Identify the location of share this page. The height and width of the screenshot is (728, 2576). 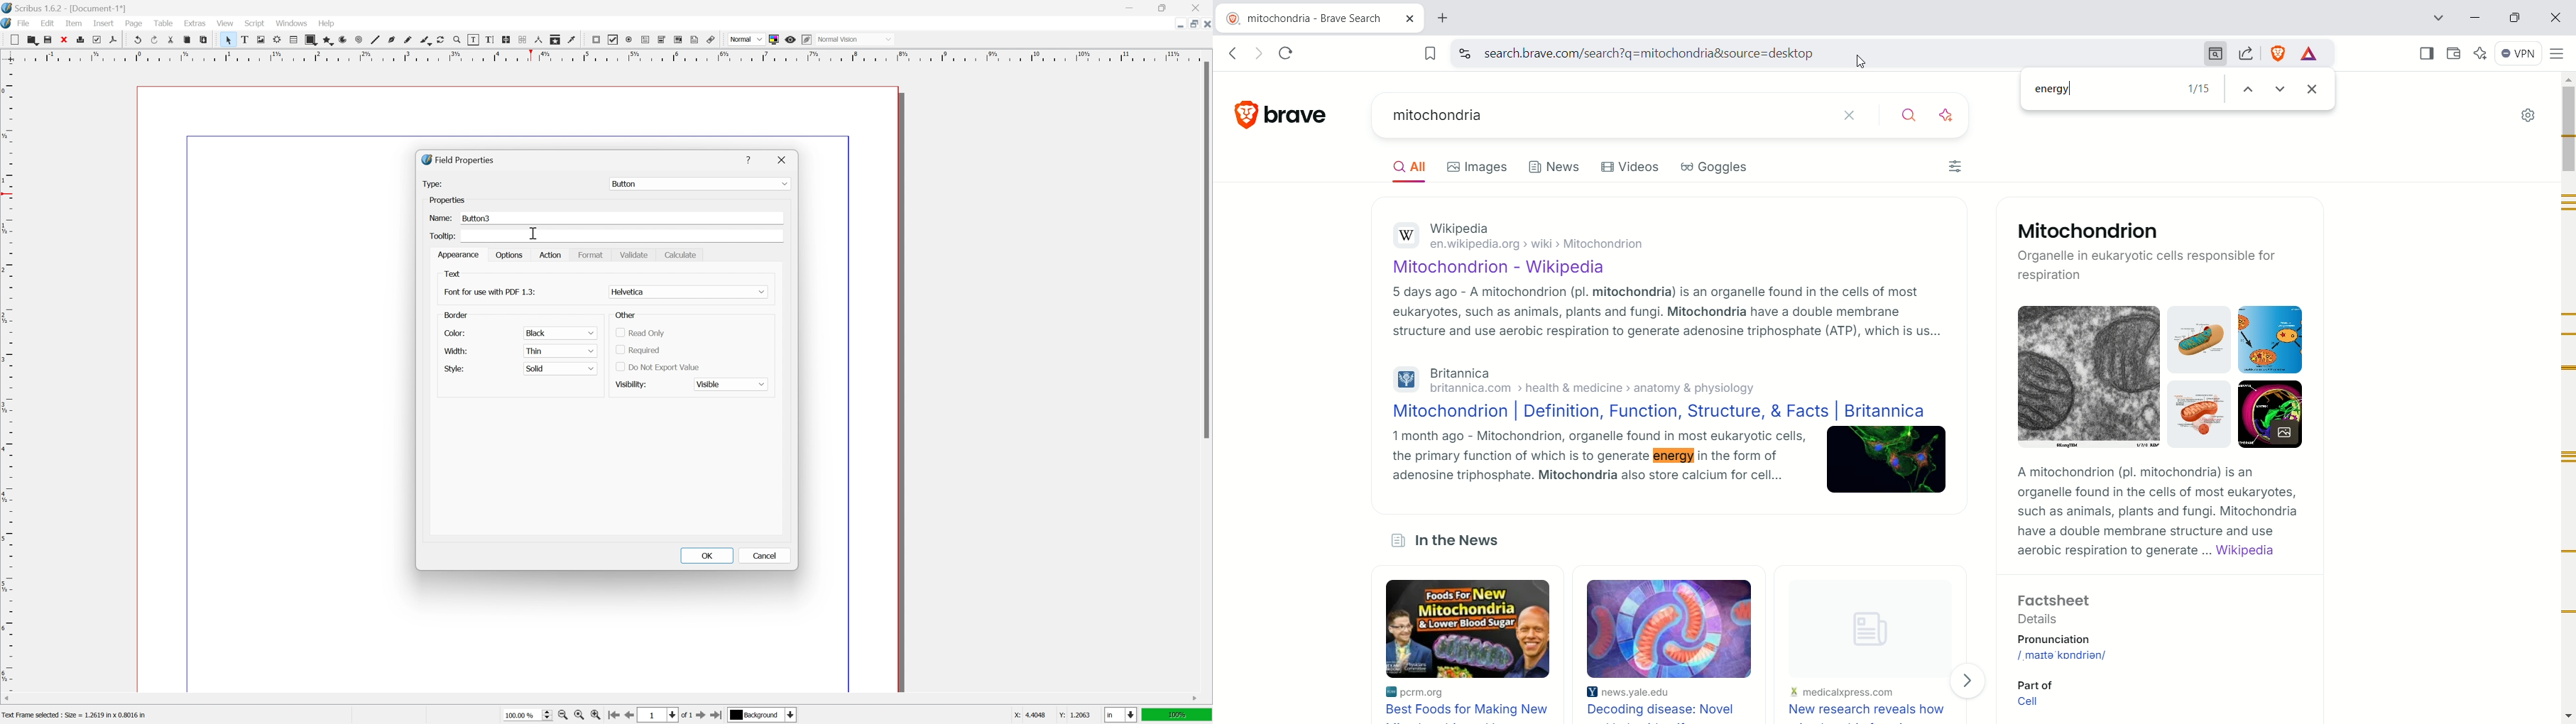
(2246, 53).